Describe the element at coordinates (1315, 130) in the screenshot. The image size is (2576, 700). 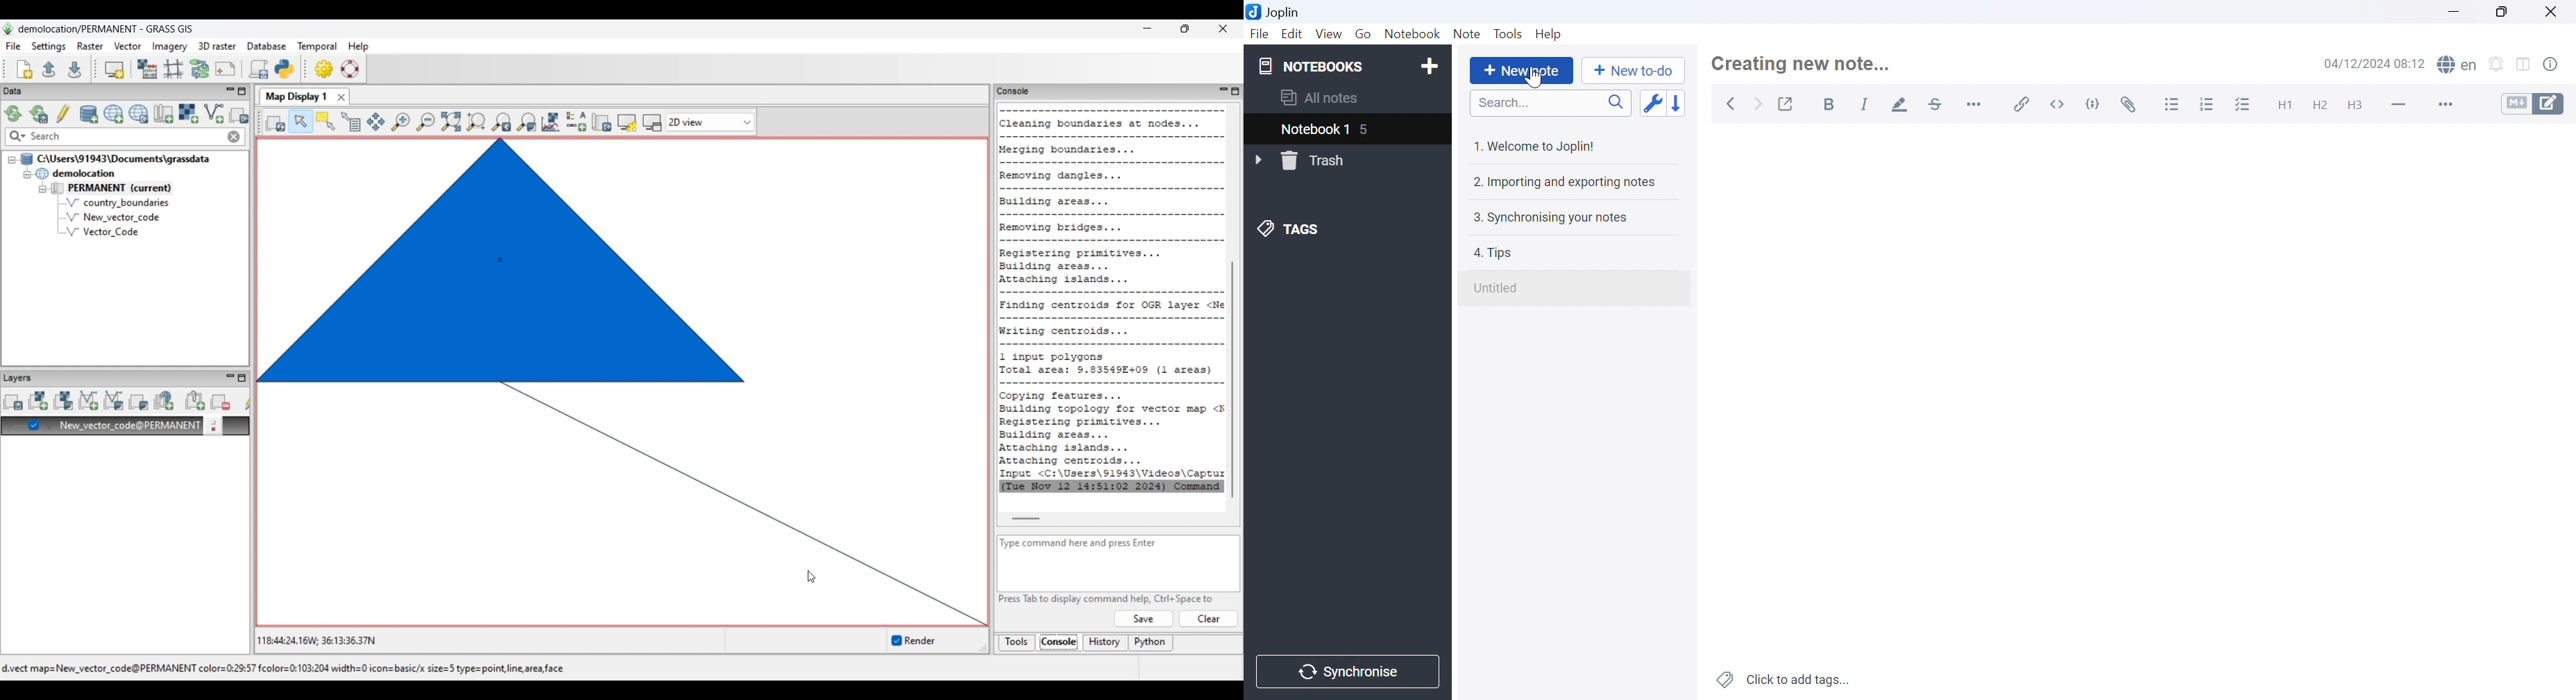
I see `Notebook 1` at that location.